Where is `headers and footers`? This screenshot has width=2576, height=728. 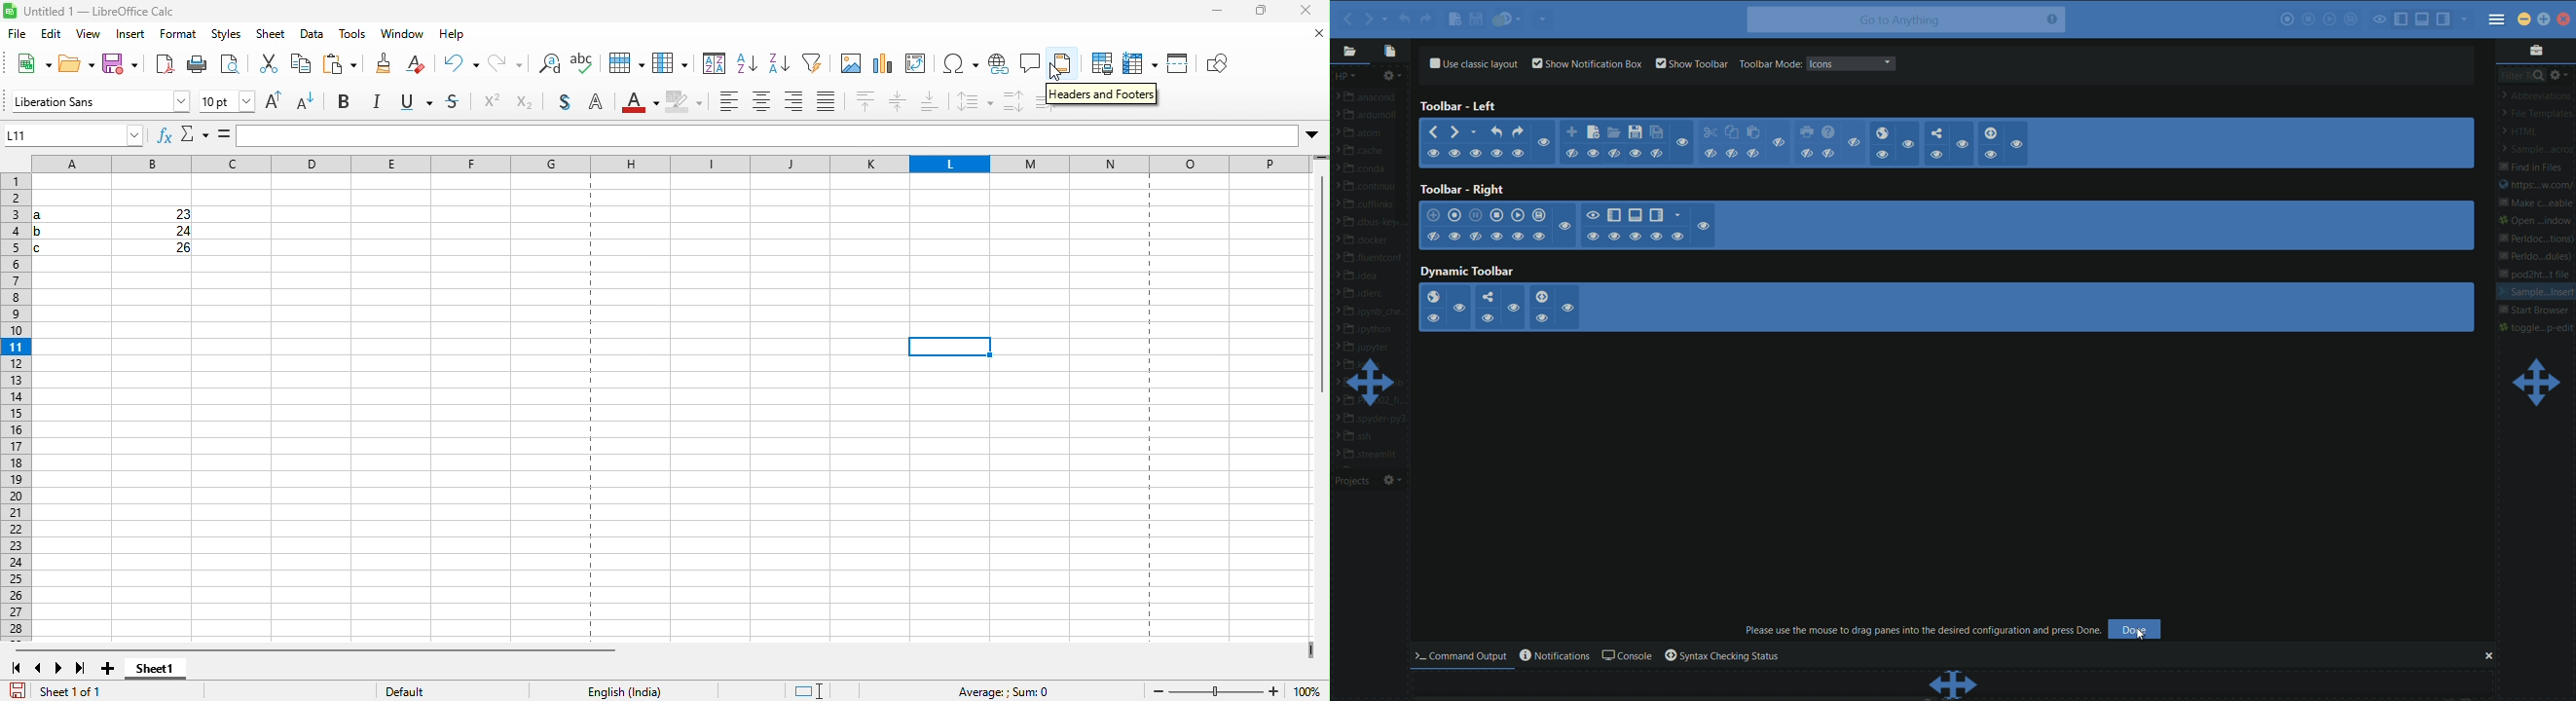 headers and footers is located at coordinates (1103, 95).